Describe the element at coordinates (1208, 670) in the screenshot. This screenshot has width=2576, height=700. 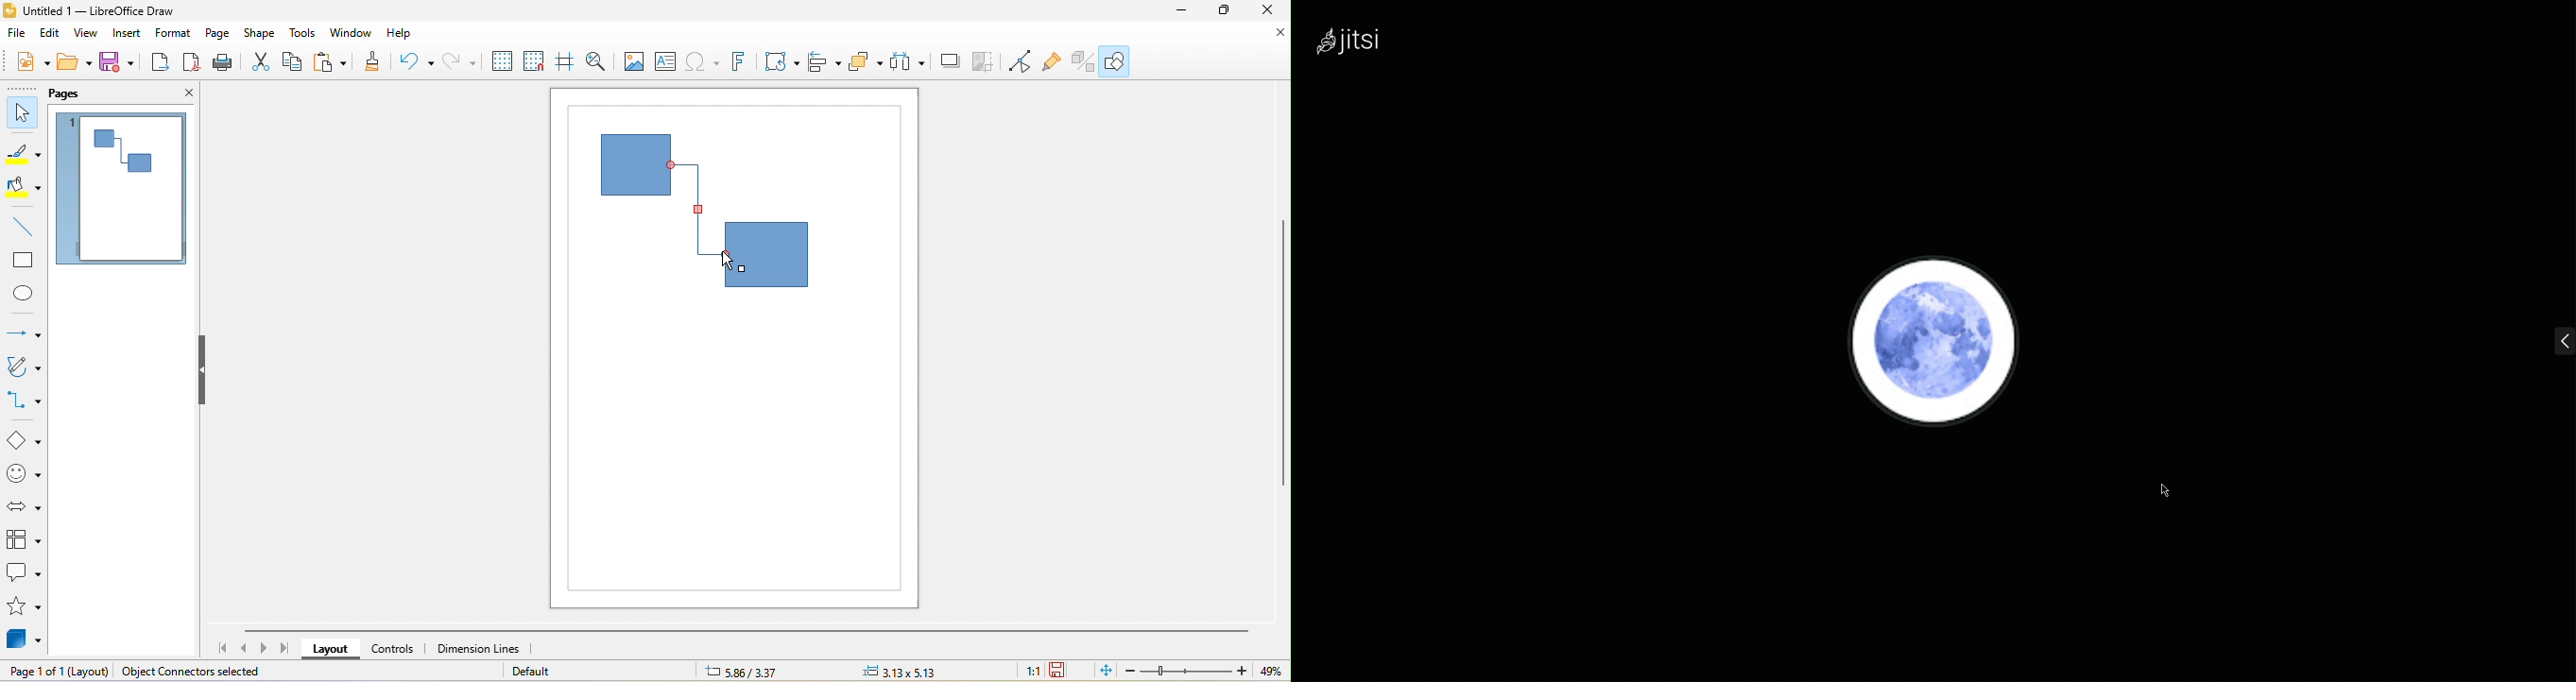
I see `zoom` at that location.